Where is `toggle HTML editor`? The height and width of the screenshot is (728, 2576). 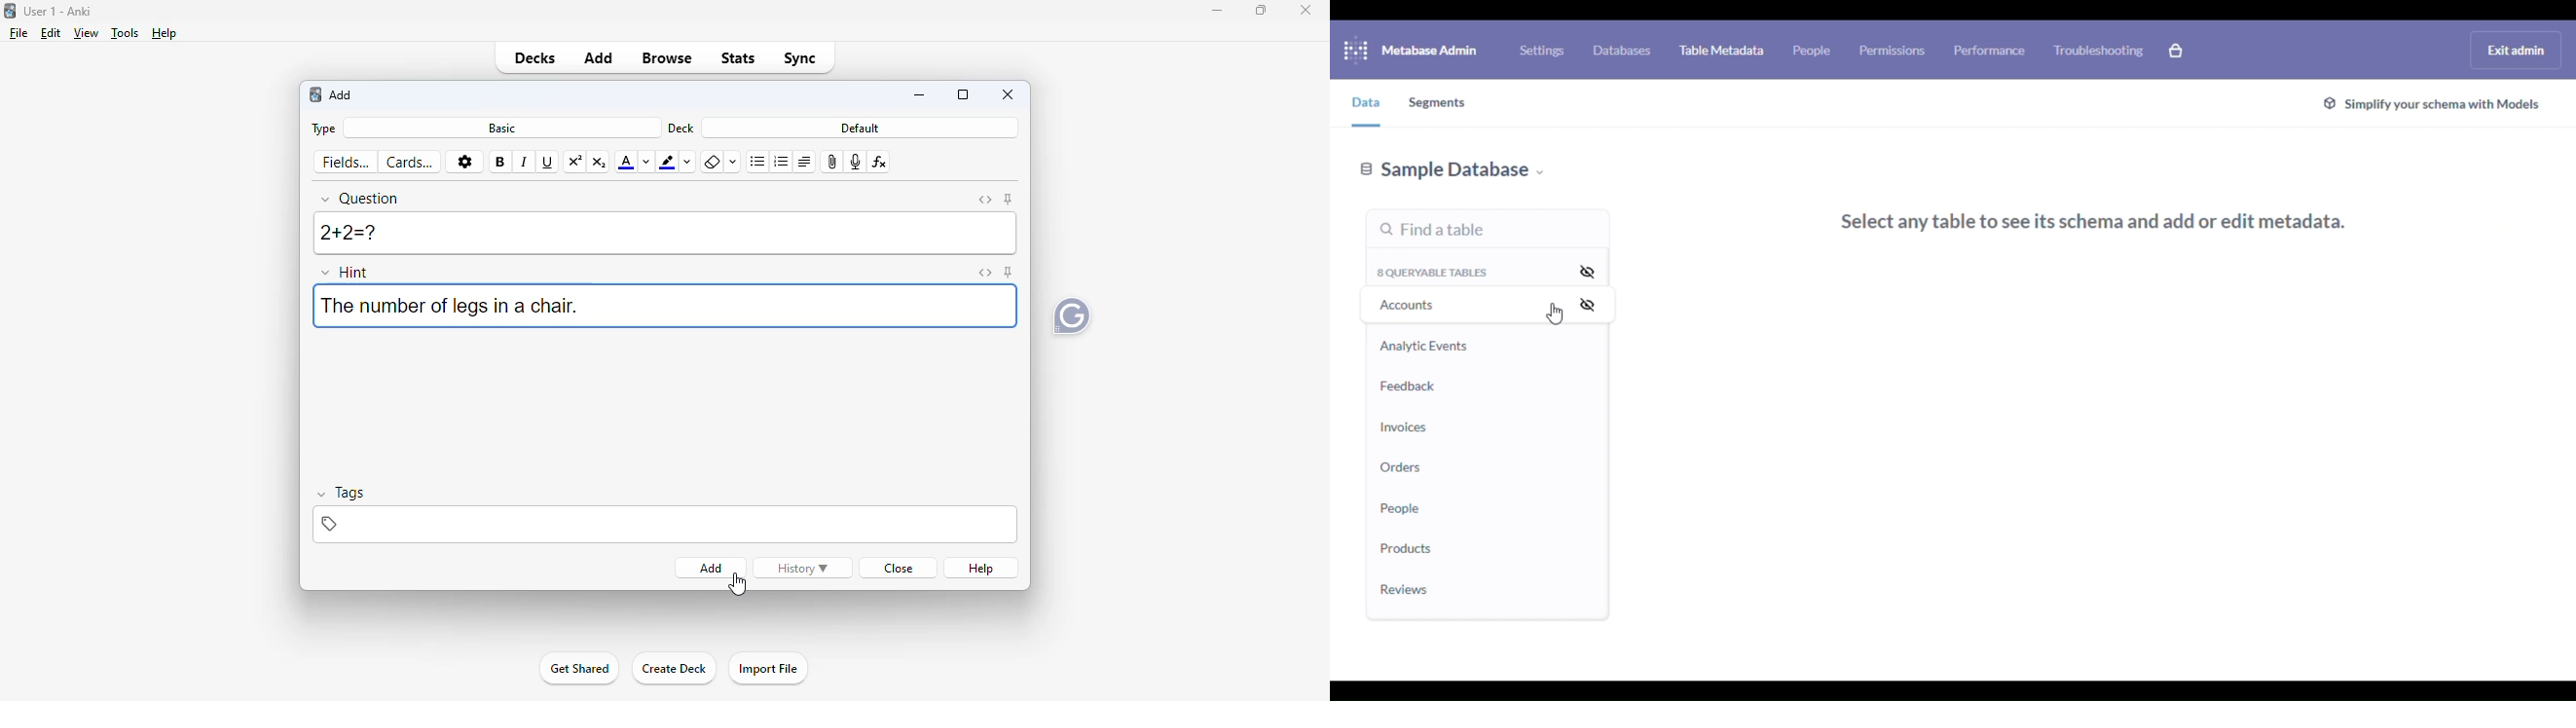
toggle HTML editor is located at coordinates (986, 273).